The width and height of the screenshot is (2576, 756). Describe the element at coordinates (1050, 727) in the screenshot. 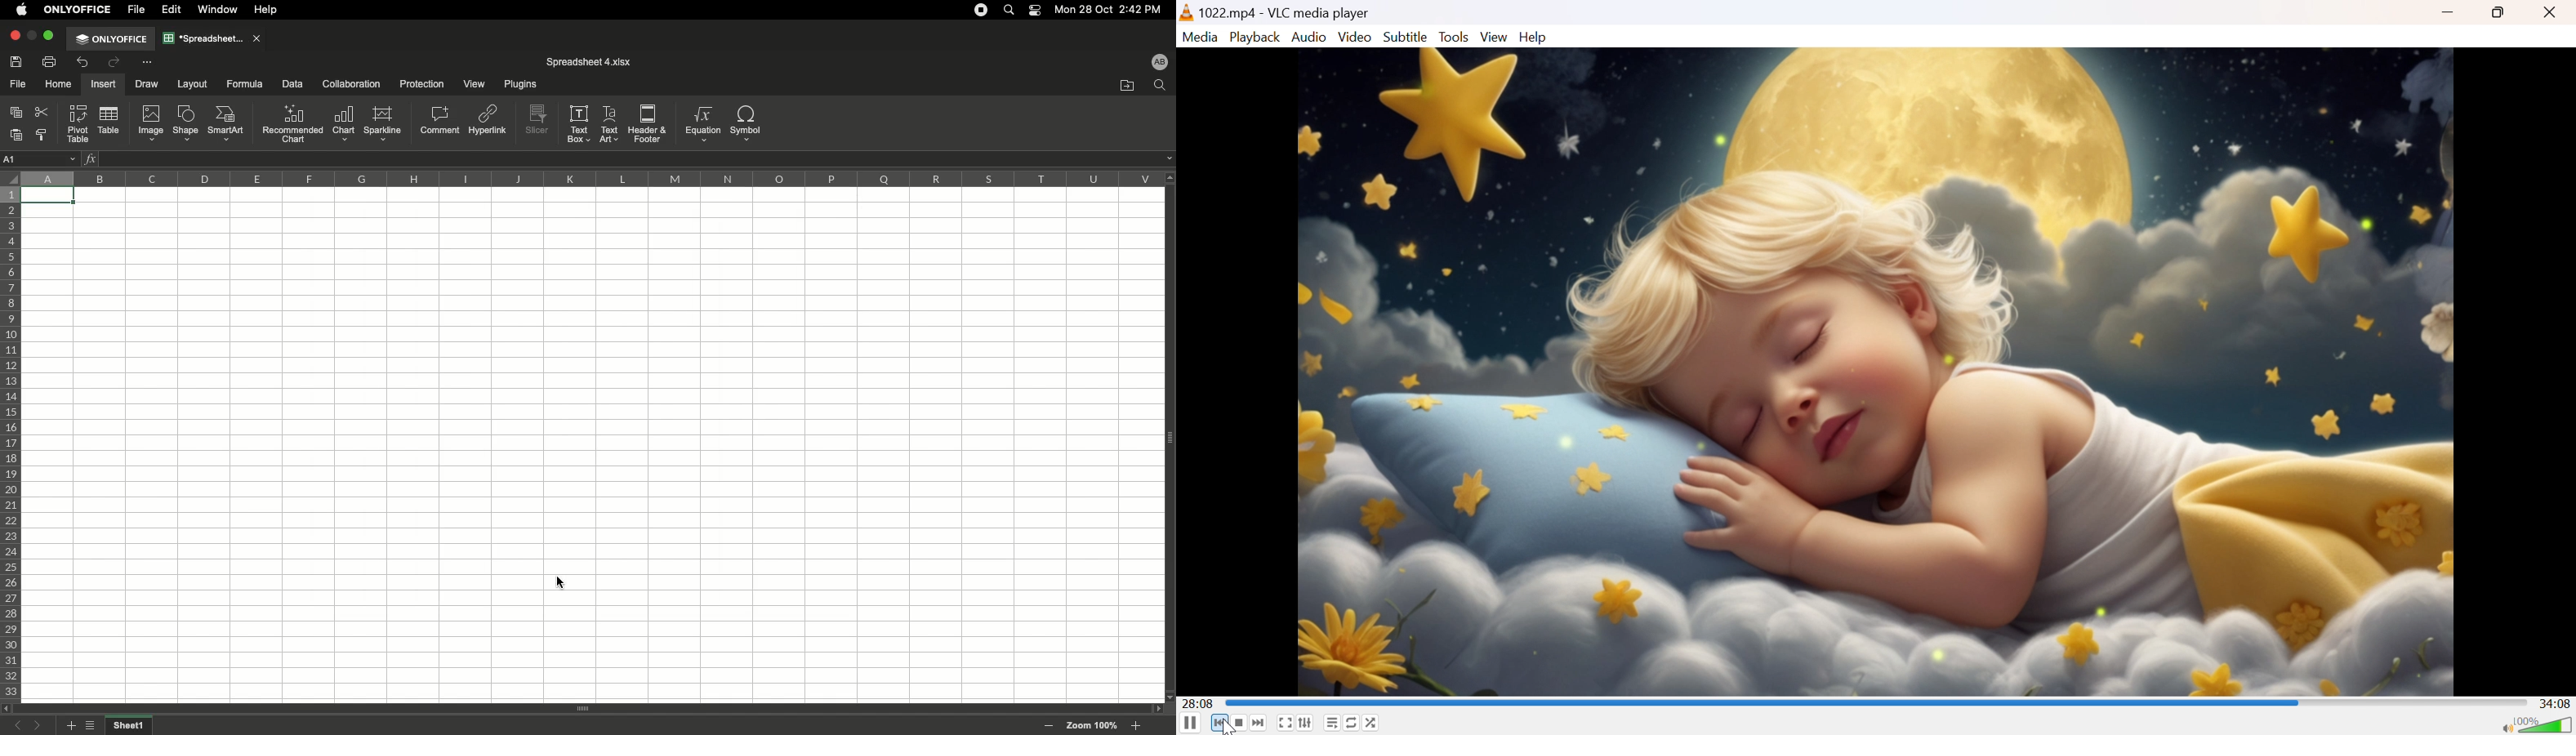

I see `Zoom out` at that location.